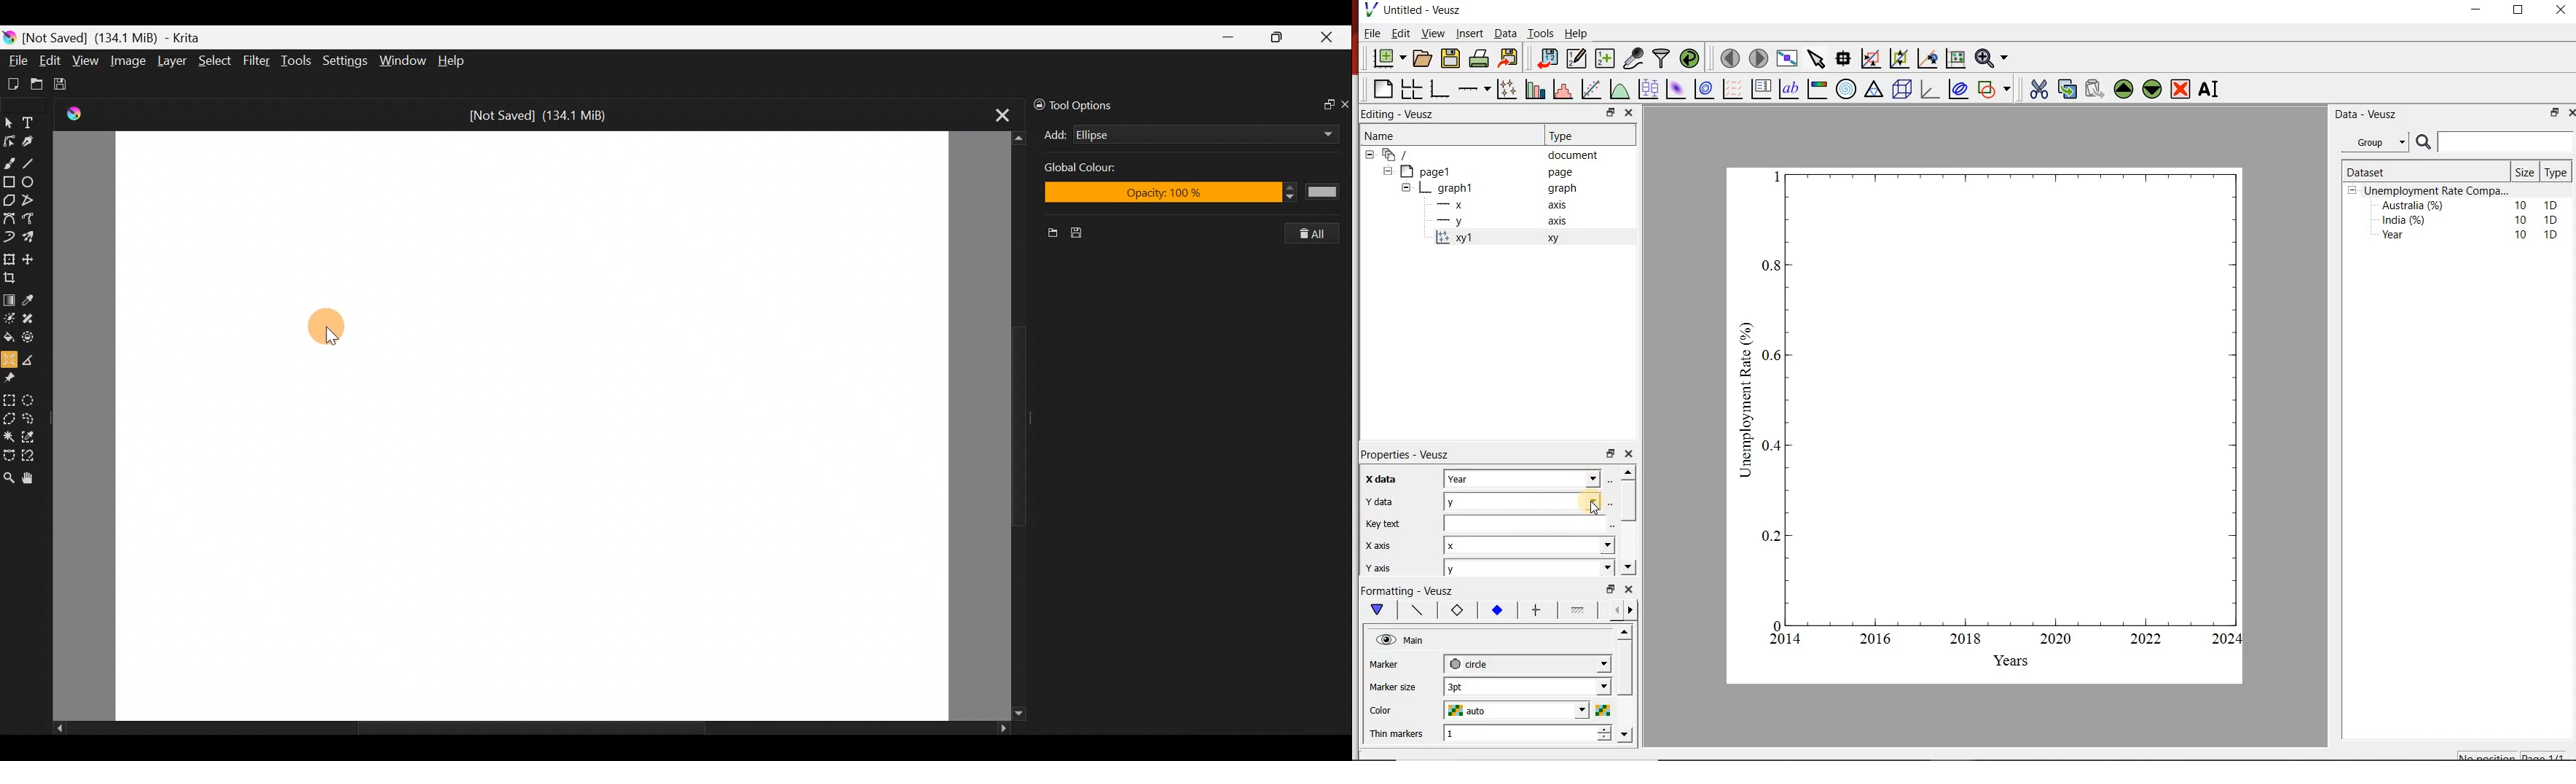 This screenshot has height=784, width=2576. What do you see at coordinates (32, 201) in the screenshot?
I see `Polyline` at bounding box center [32, 201].